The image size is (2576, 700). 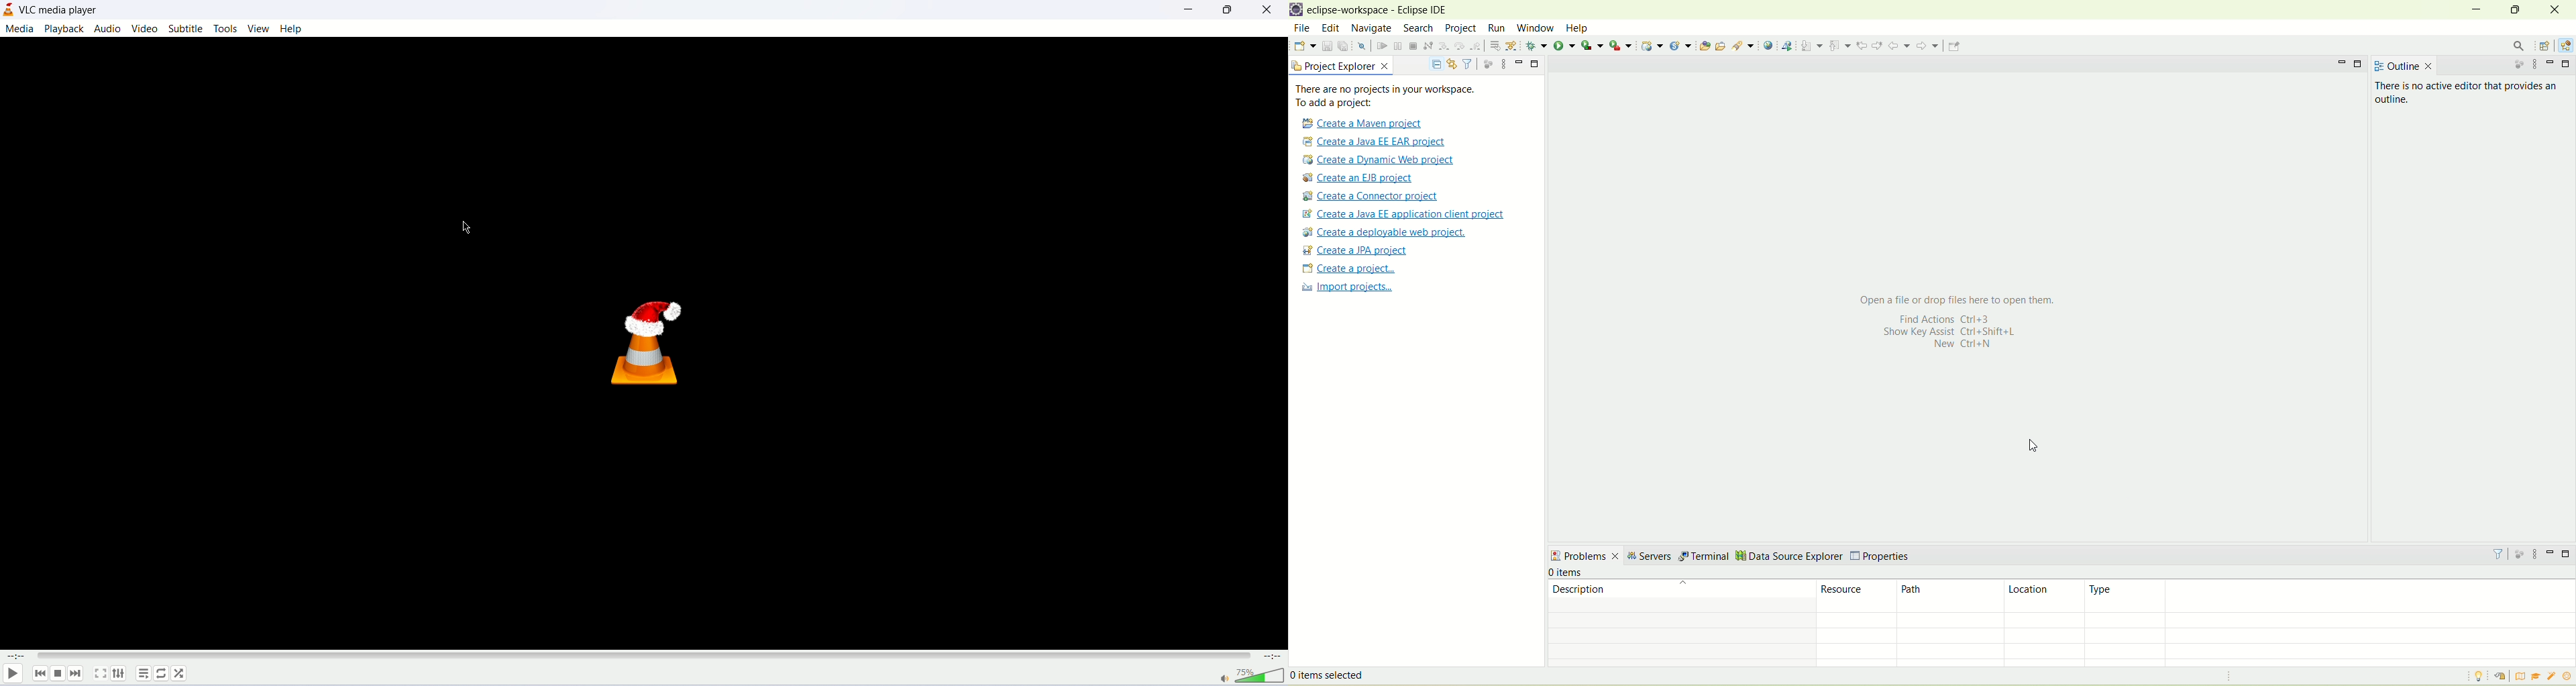 What do you see at coordinates (1892, 44) in the screenshot?
I see `previous annotation` at bounding box center [1892, 44].